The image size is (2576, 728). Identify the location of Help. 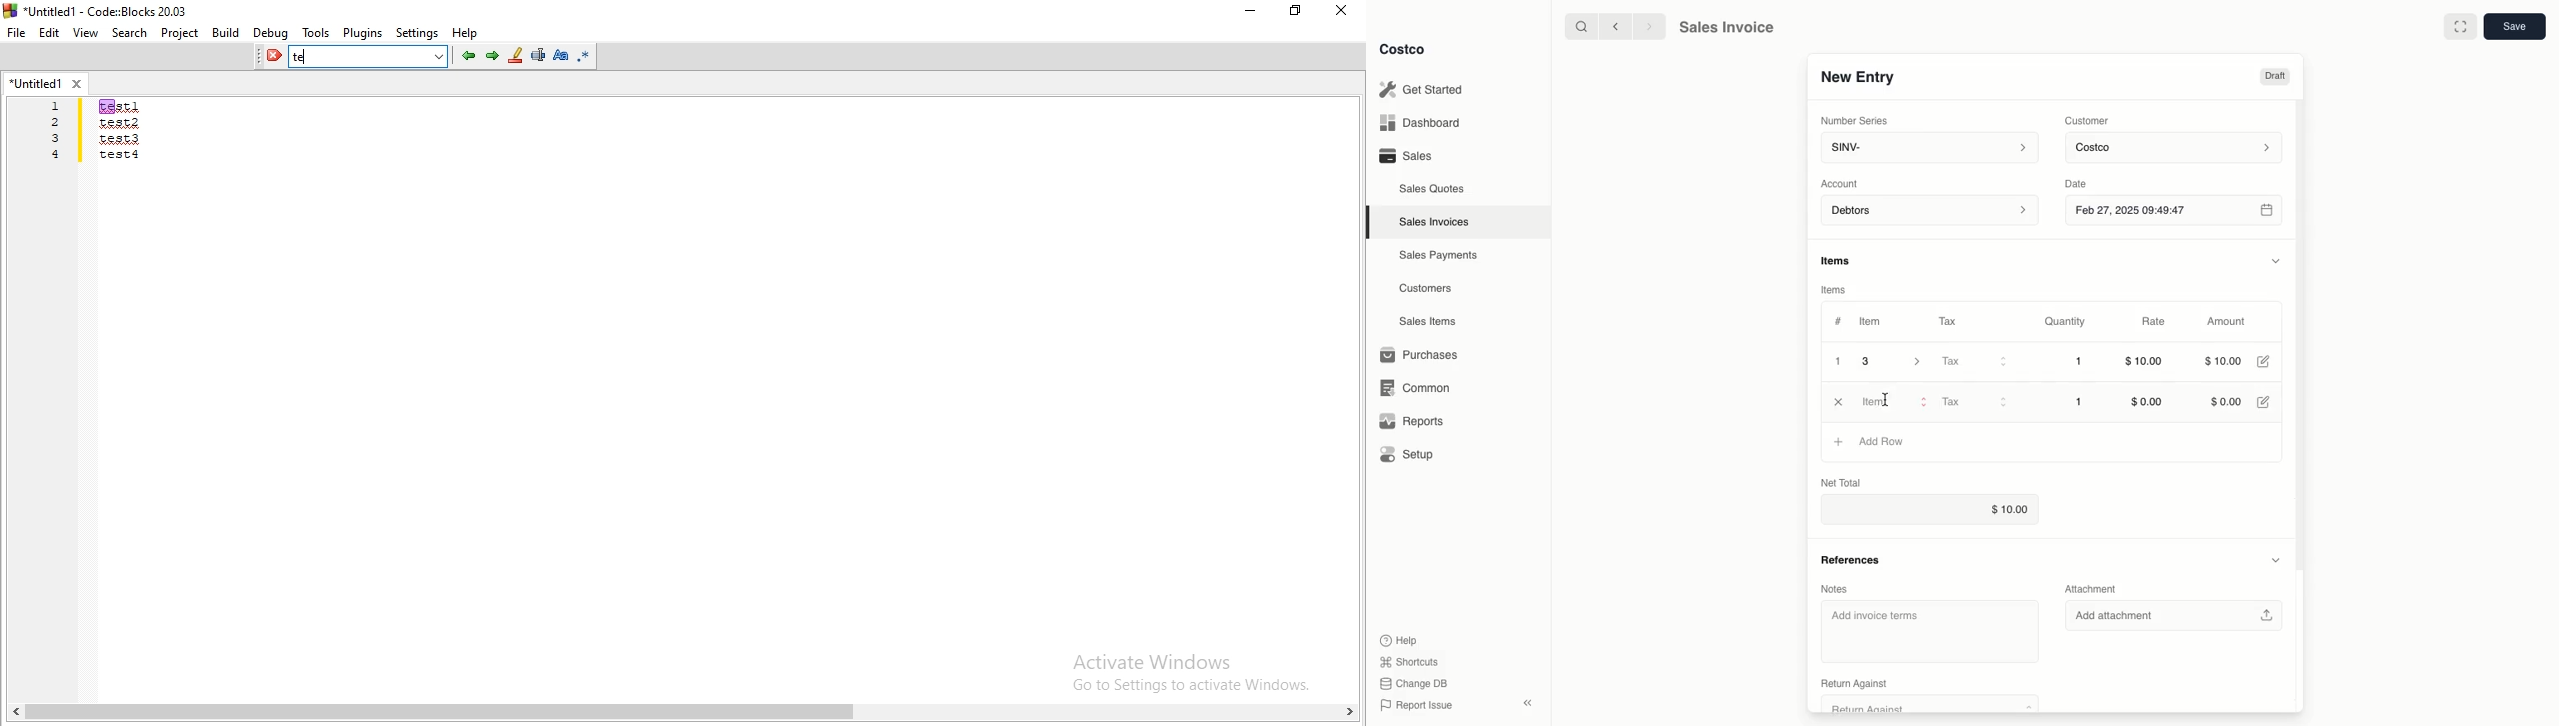
(467, 33).